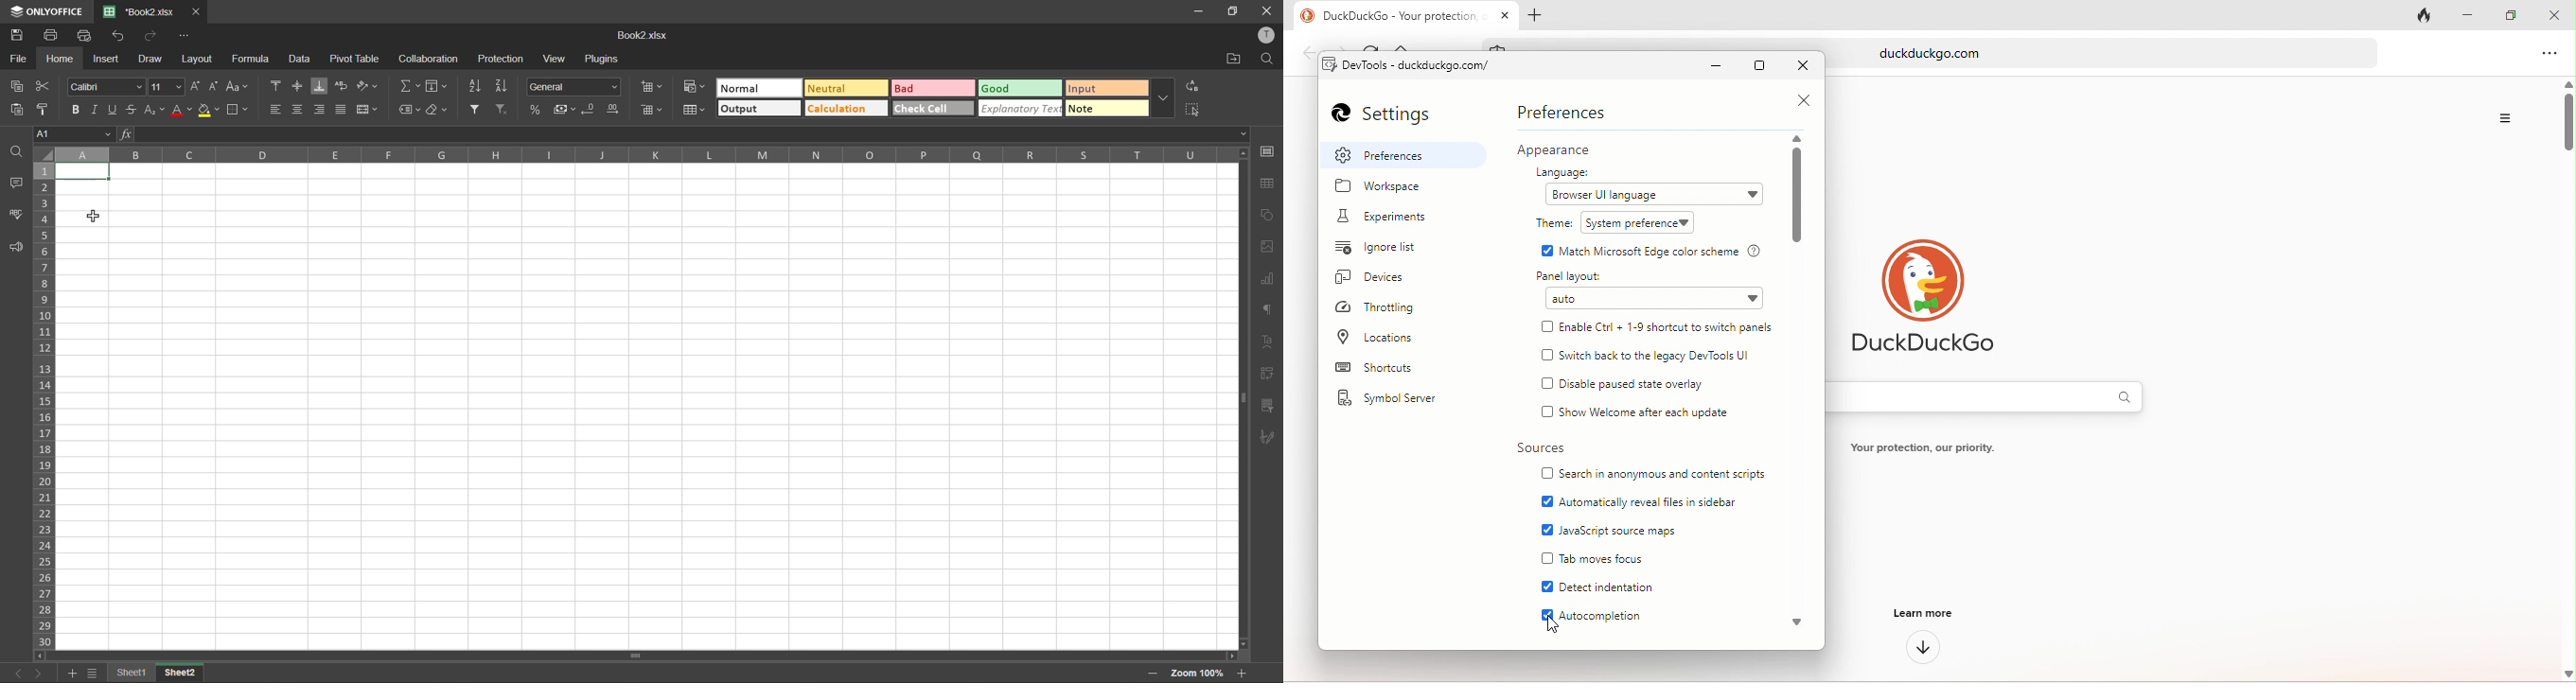 The width and height of the screenshot is (2576, 700). What do you see at coordinates (409, 110) in the screenshot?
I see `named ranges` at bounding box center [409, 110].